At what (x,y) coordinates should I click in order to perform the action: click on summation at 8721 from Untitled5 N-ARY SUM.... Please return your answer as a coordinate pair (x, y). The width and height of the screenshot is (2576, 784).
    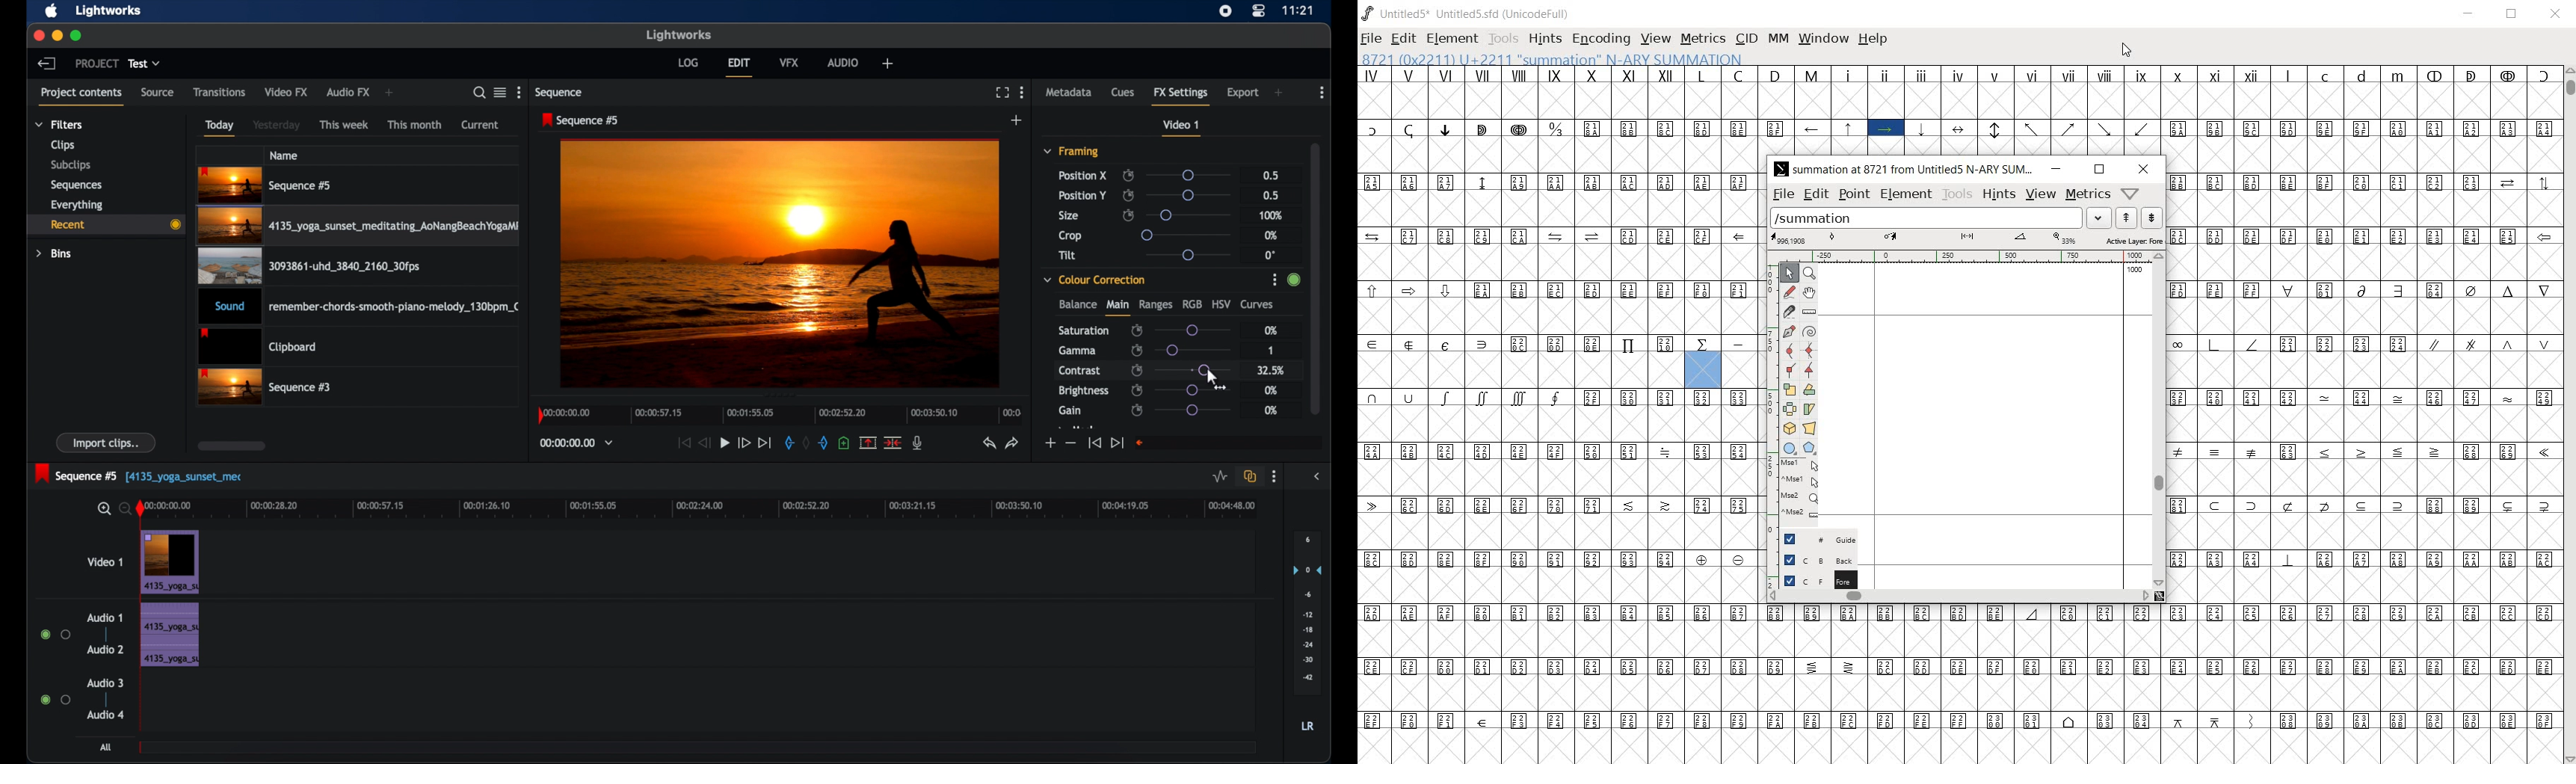
    Looking at the image, I should click on (1905, 169).